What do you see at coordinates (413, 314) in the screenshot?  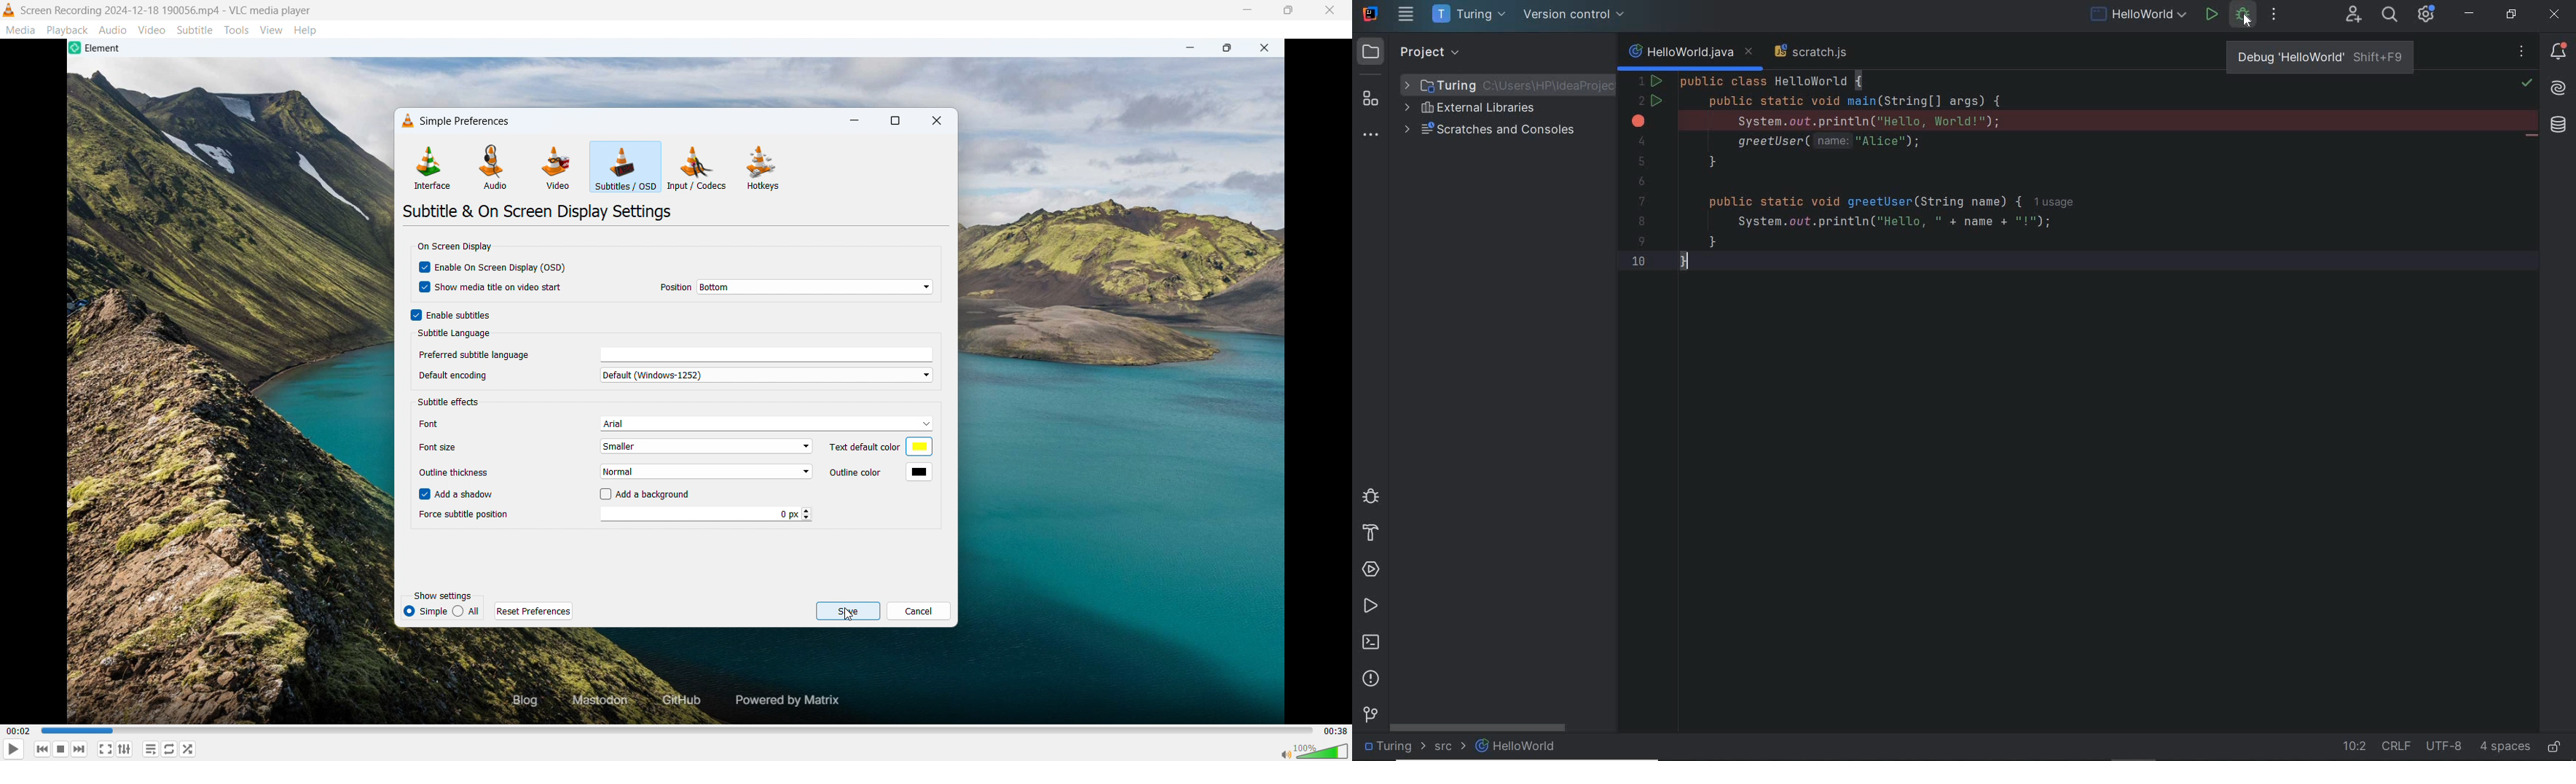 I see `checkbox` at bounding box center [413, 314].